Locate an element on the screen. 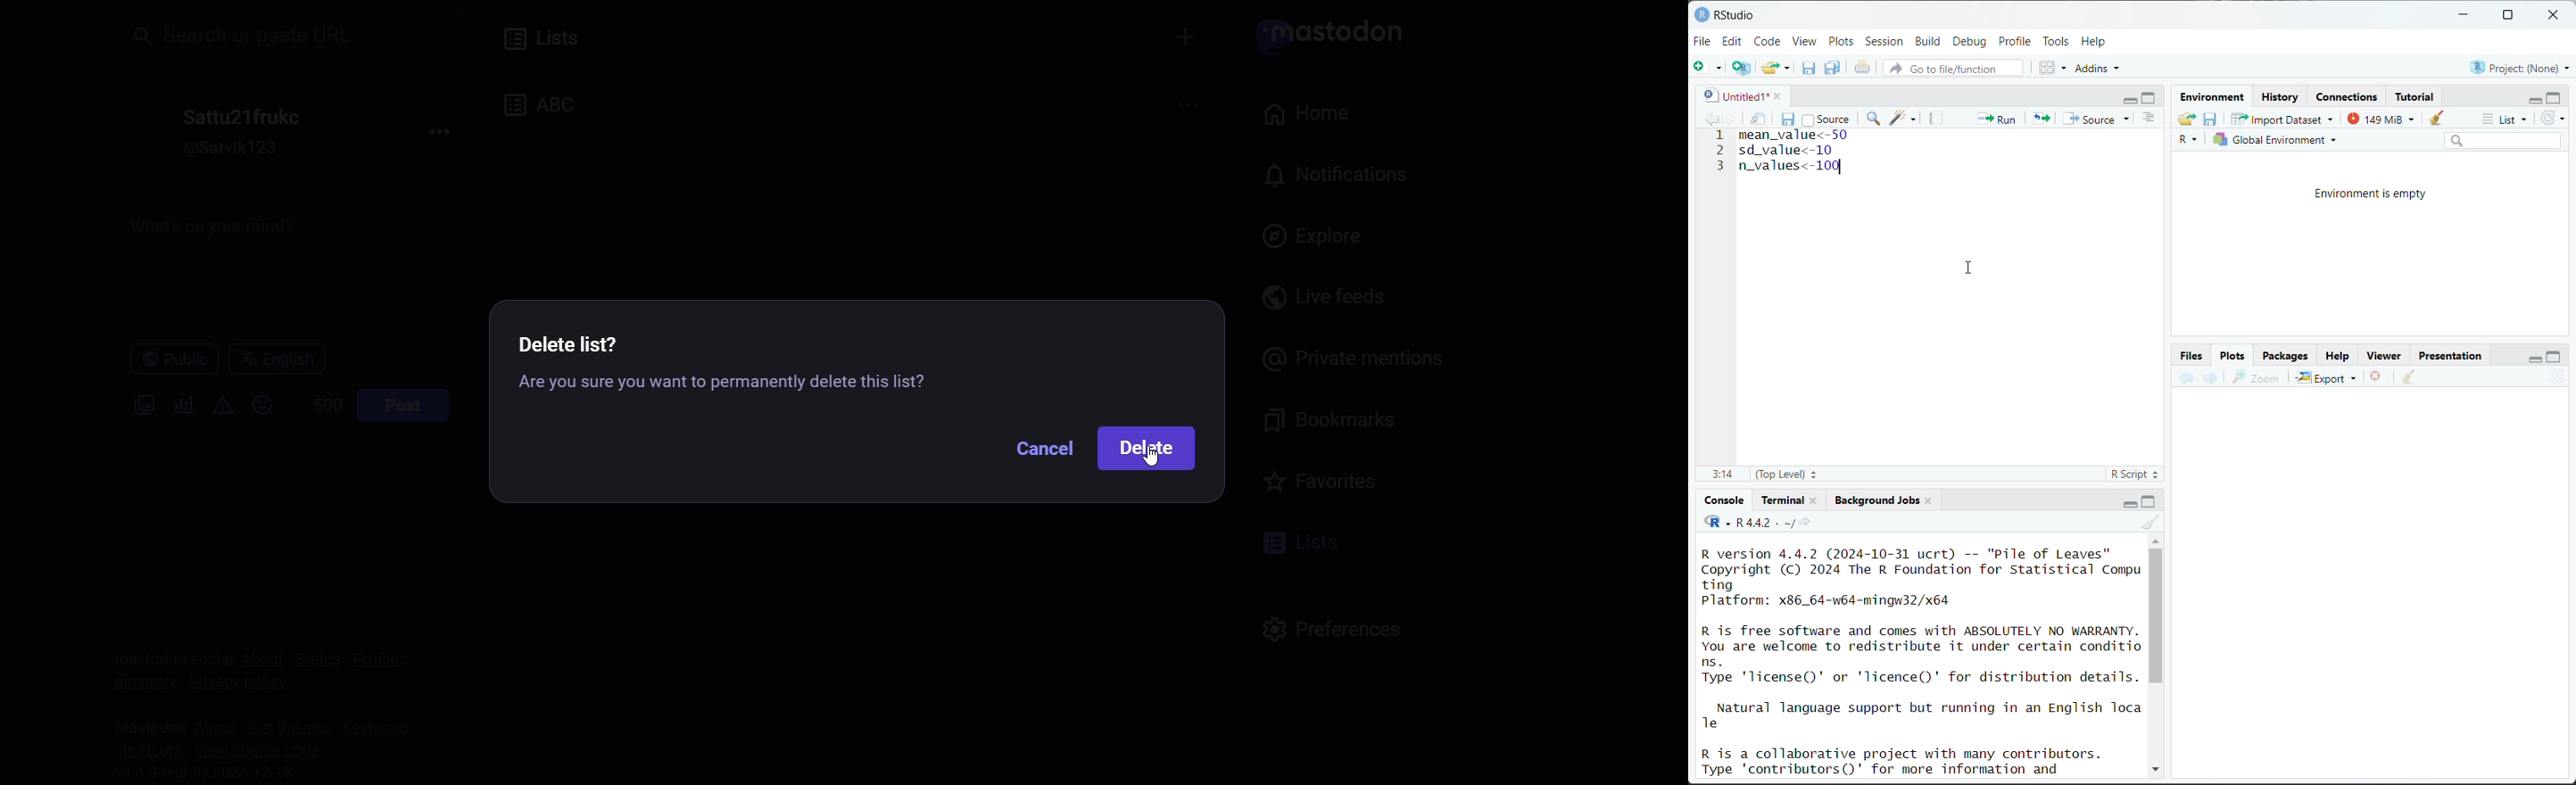 The width and height of the screenshot is (2576, 812). clear objects from workspace is located at coordinates (2433, 115).